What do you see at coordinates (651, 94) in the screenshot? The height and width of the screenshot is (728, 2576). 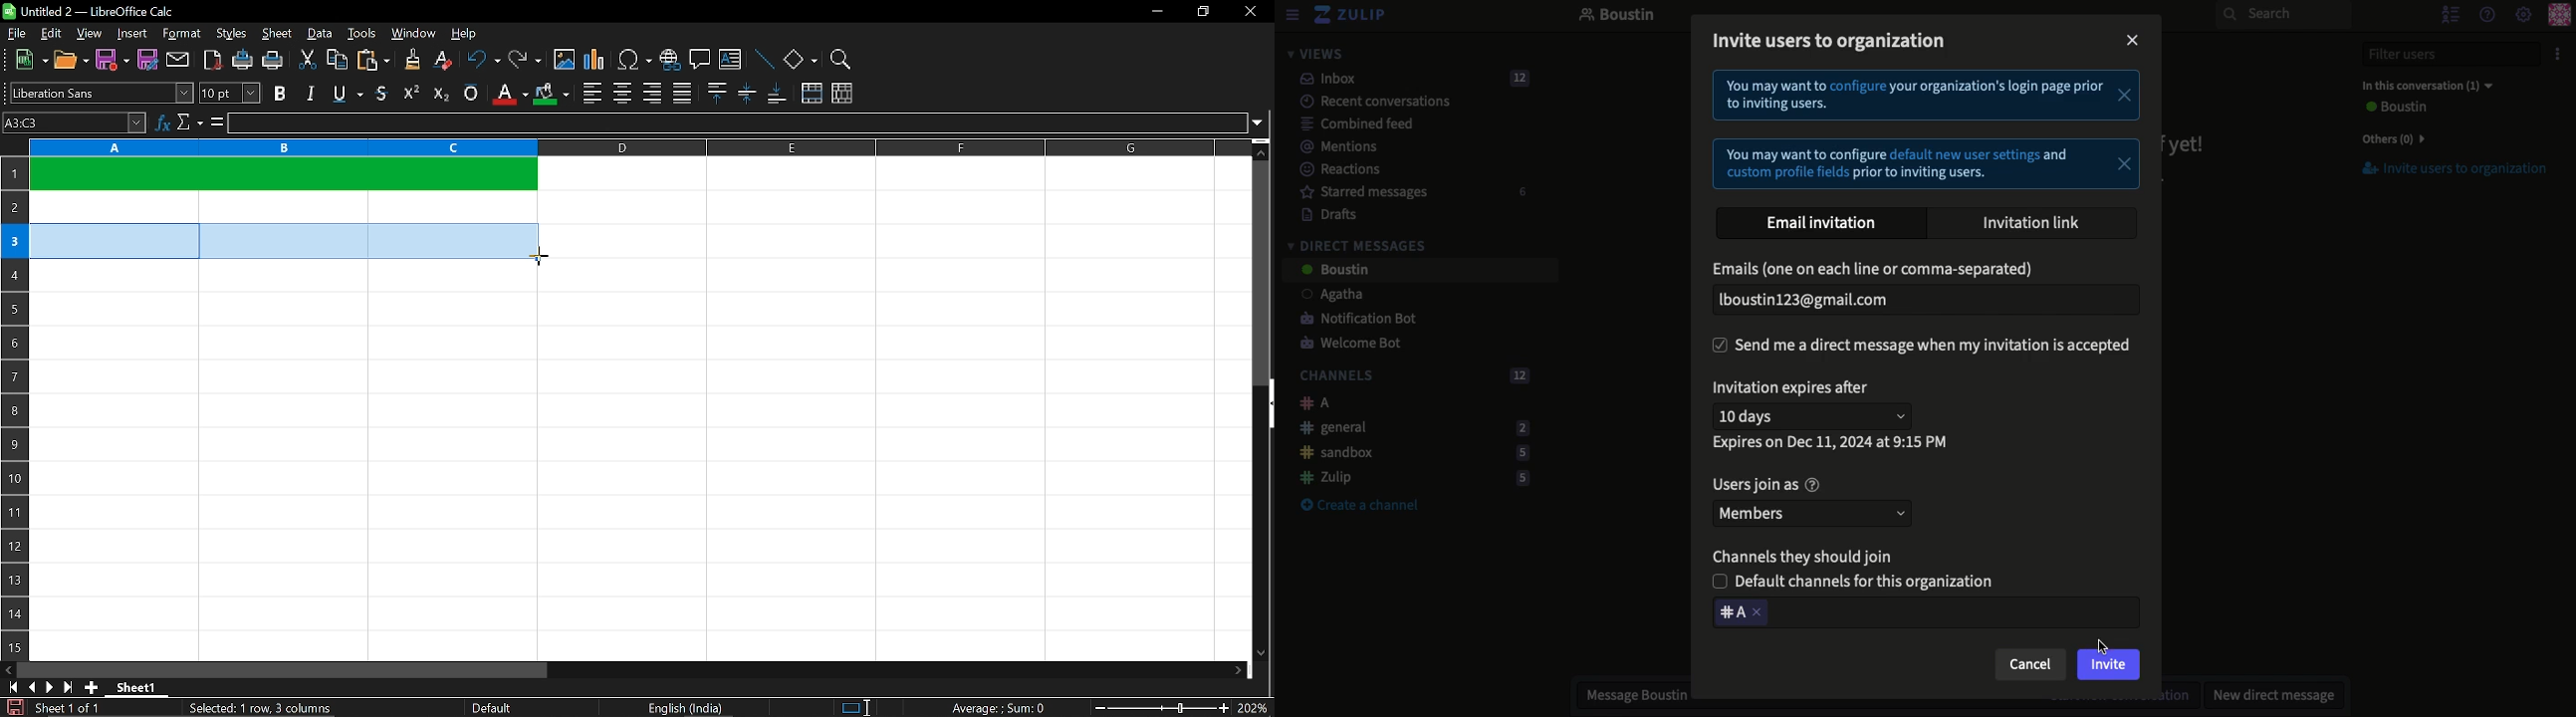 I see `align right` at bounding box center [651, 94].